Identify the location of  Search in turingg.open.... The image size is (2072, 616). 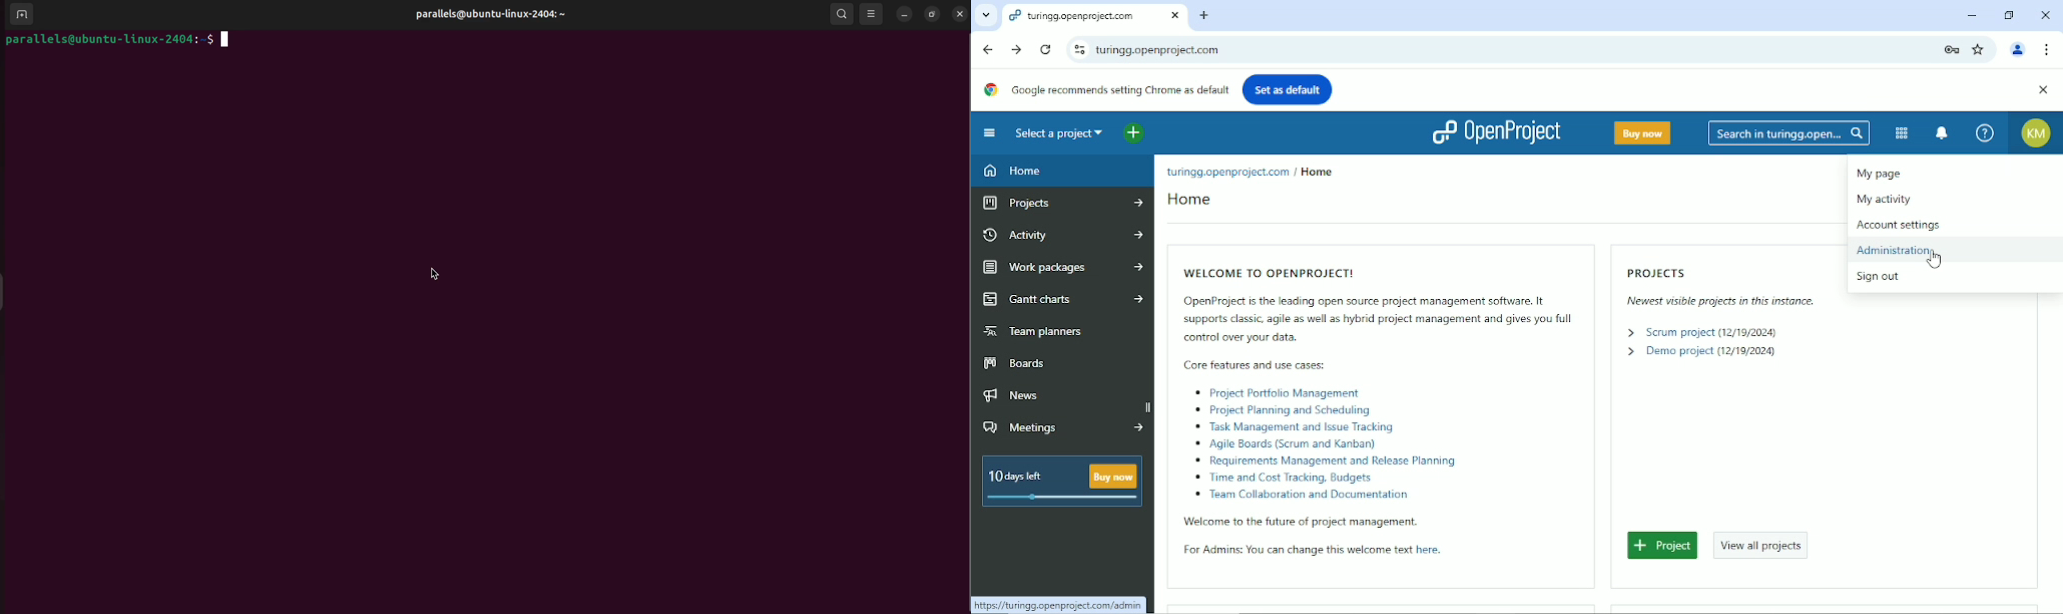
(1789, 133).